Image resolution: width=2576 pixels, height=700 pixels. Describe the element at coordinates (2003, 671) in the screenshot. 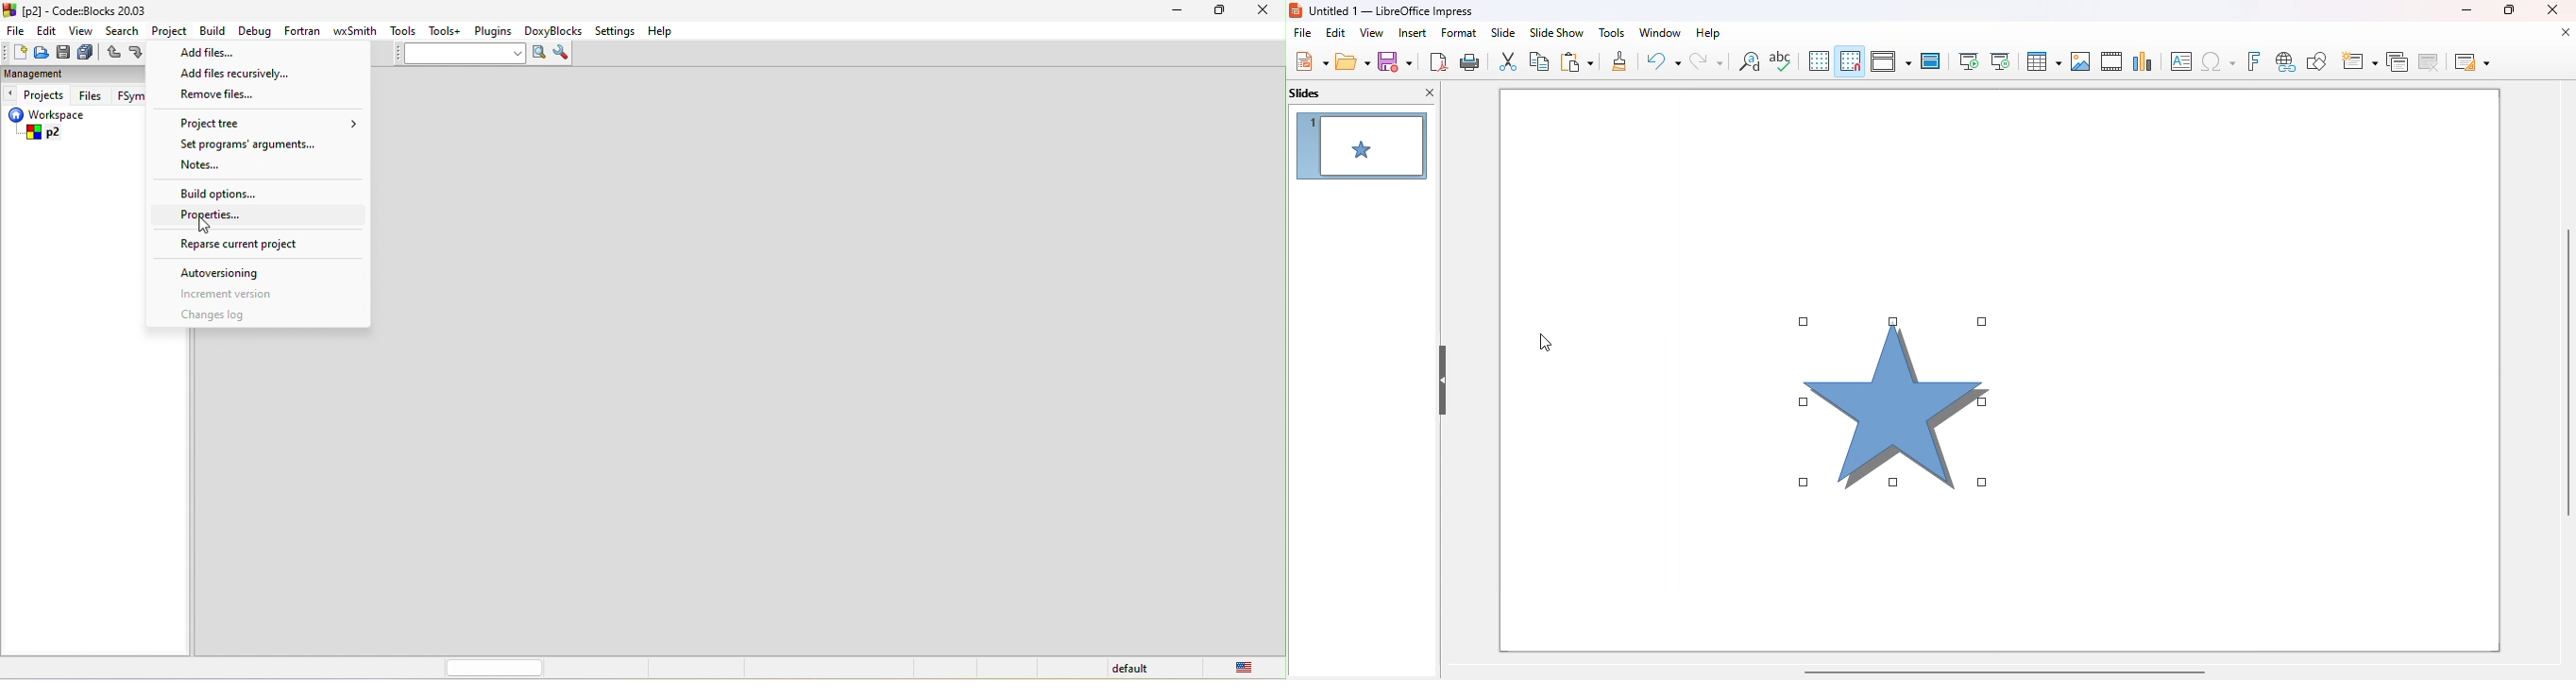

I see `horizontal scroll bar` at that location.